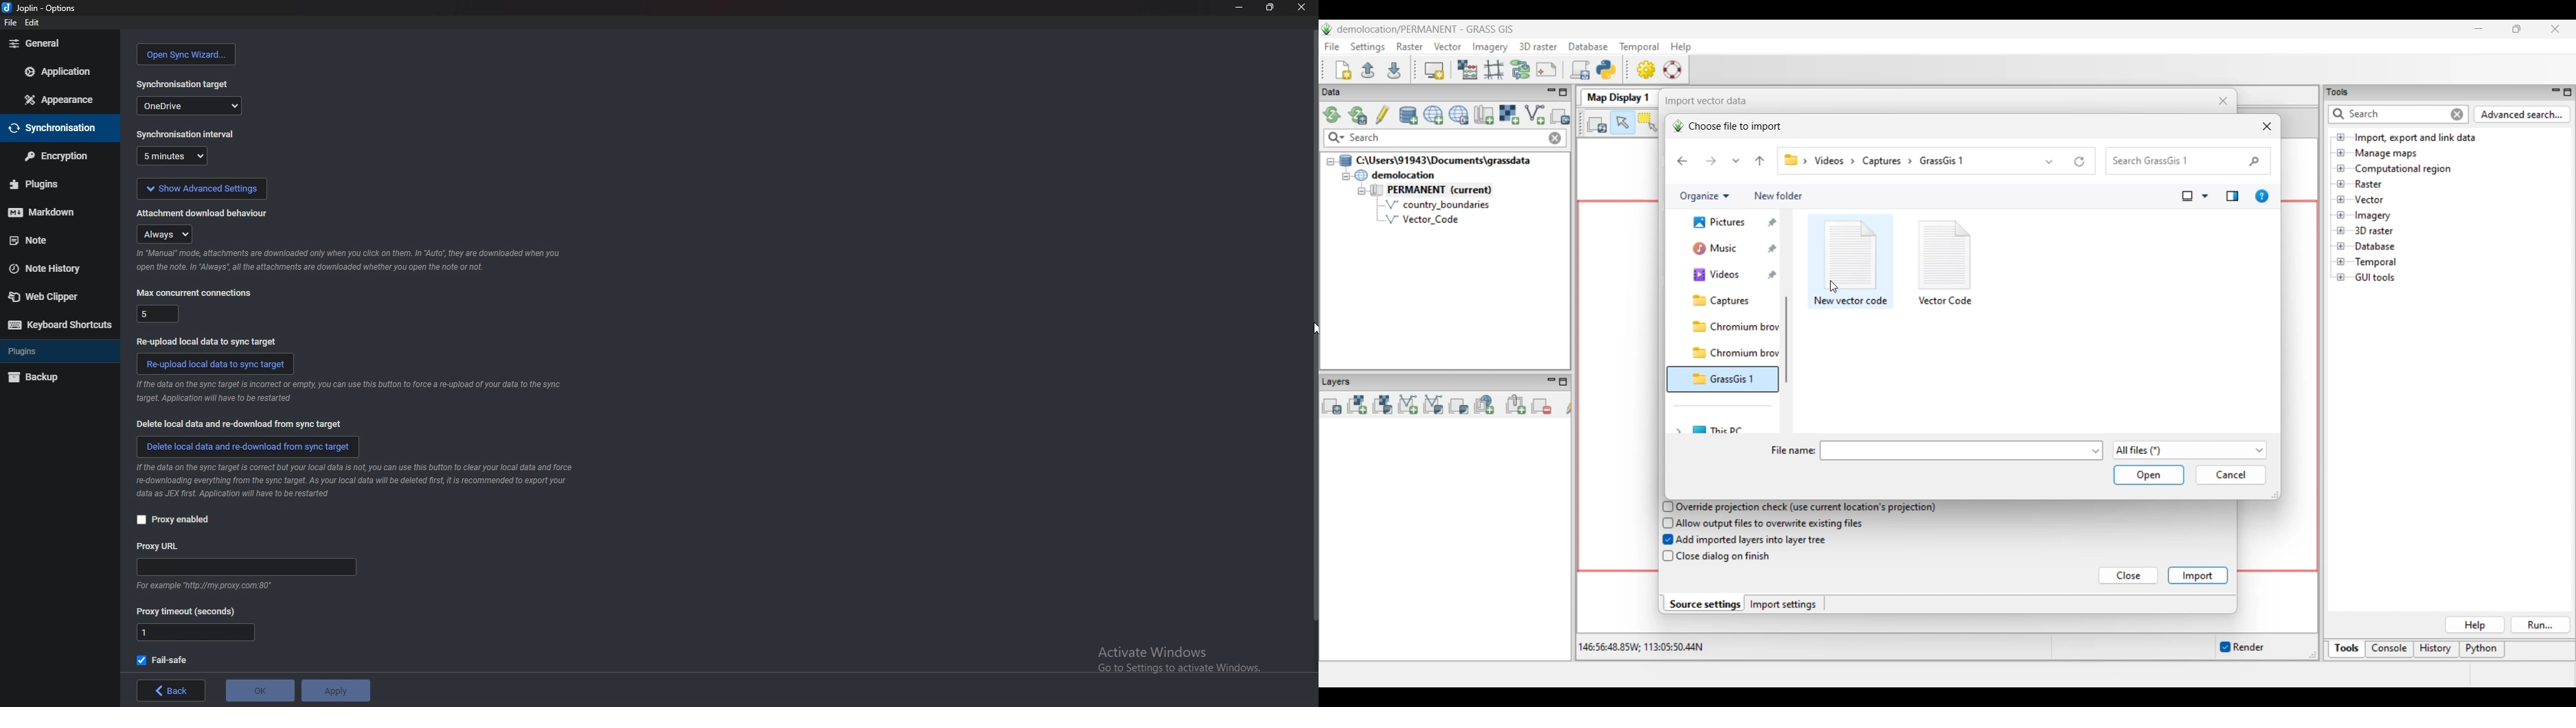 The width and height of the screenshot is (2576, 728). Describe the element at coordinates (1310, 327) in the screenshot. I see `cursor` at that location.